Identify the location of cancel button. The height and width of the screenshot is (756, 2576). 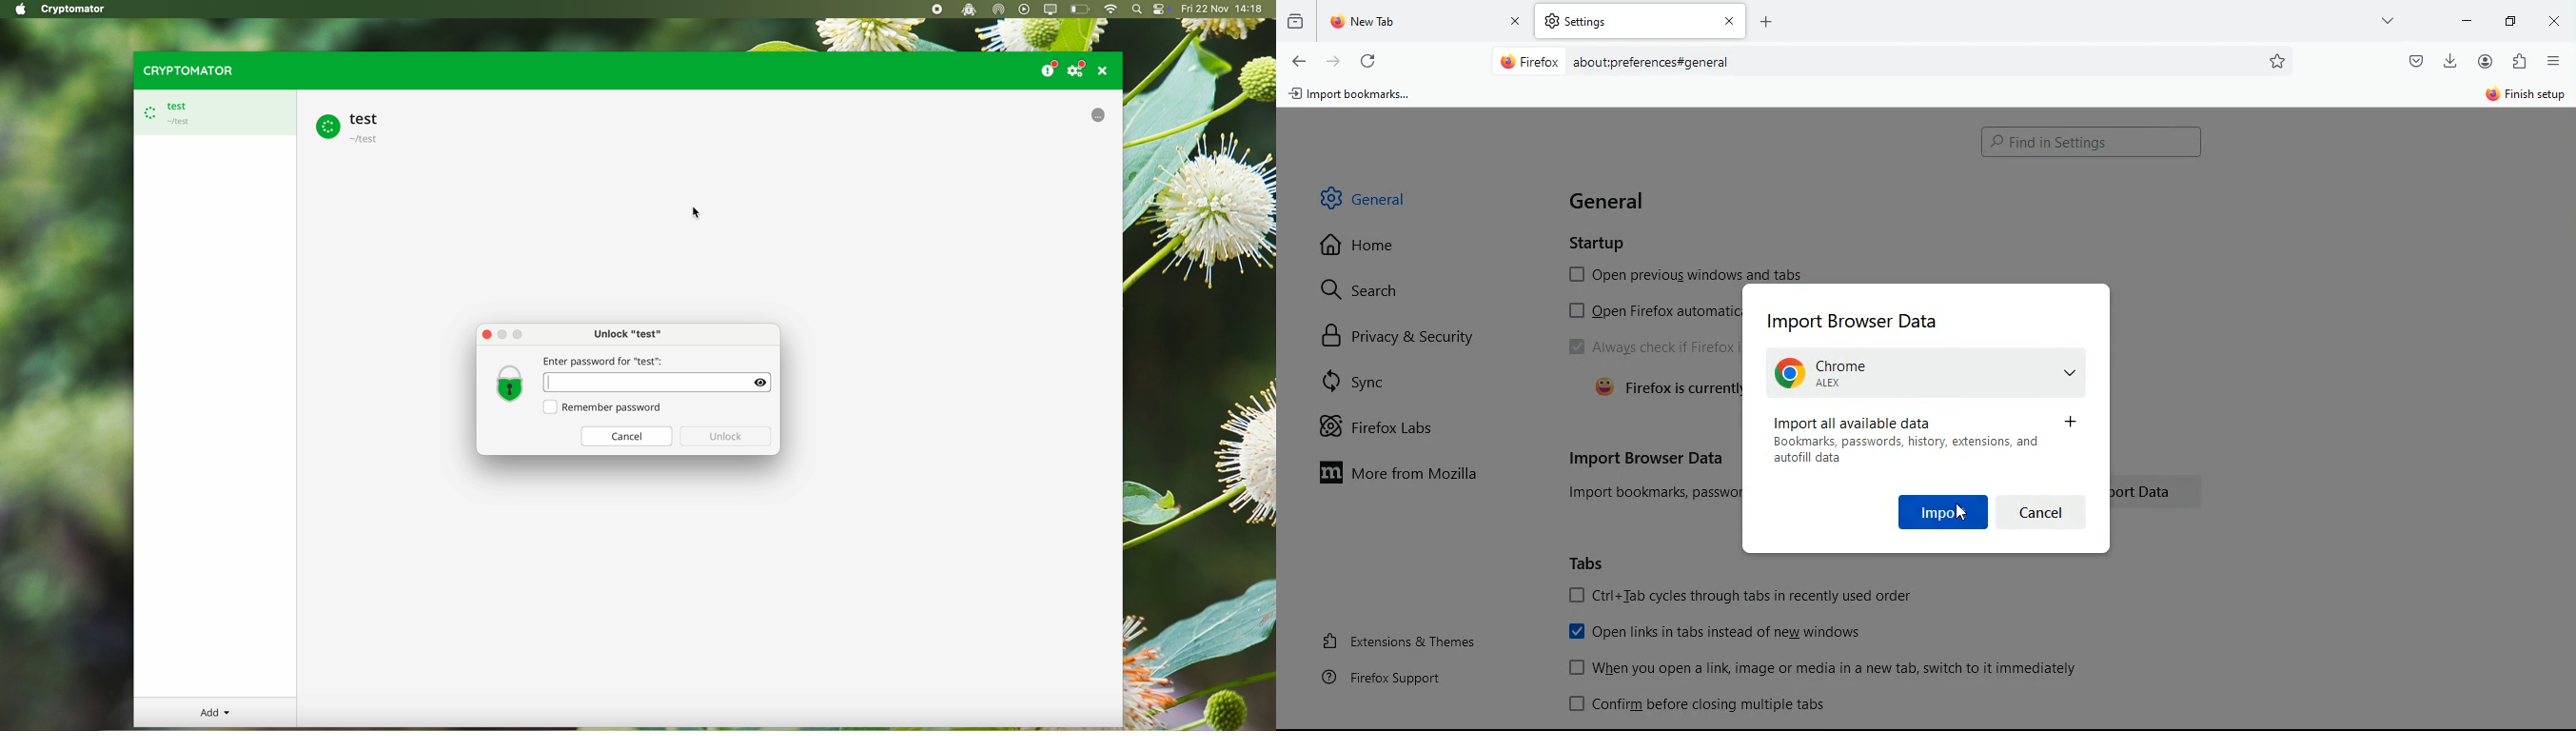
(626, 435).